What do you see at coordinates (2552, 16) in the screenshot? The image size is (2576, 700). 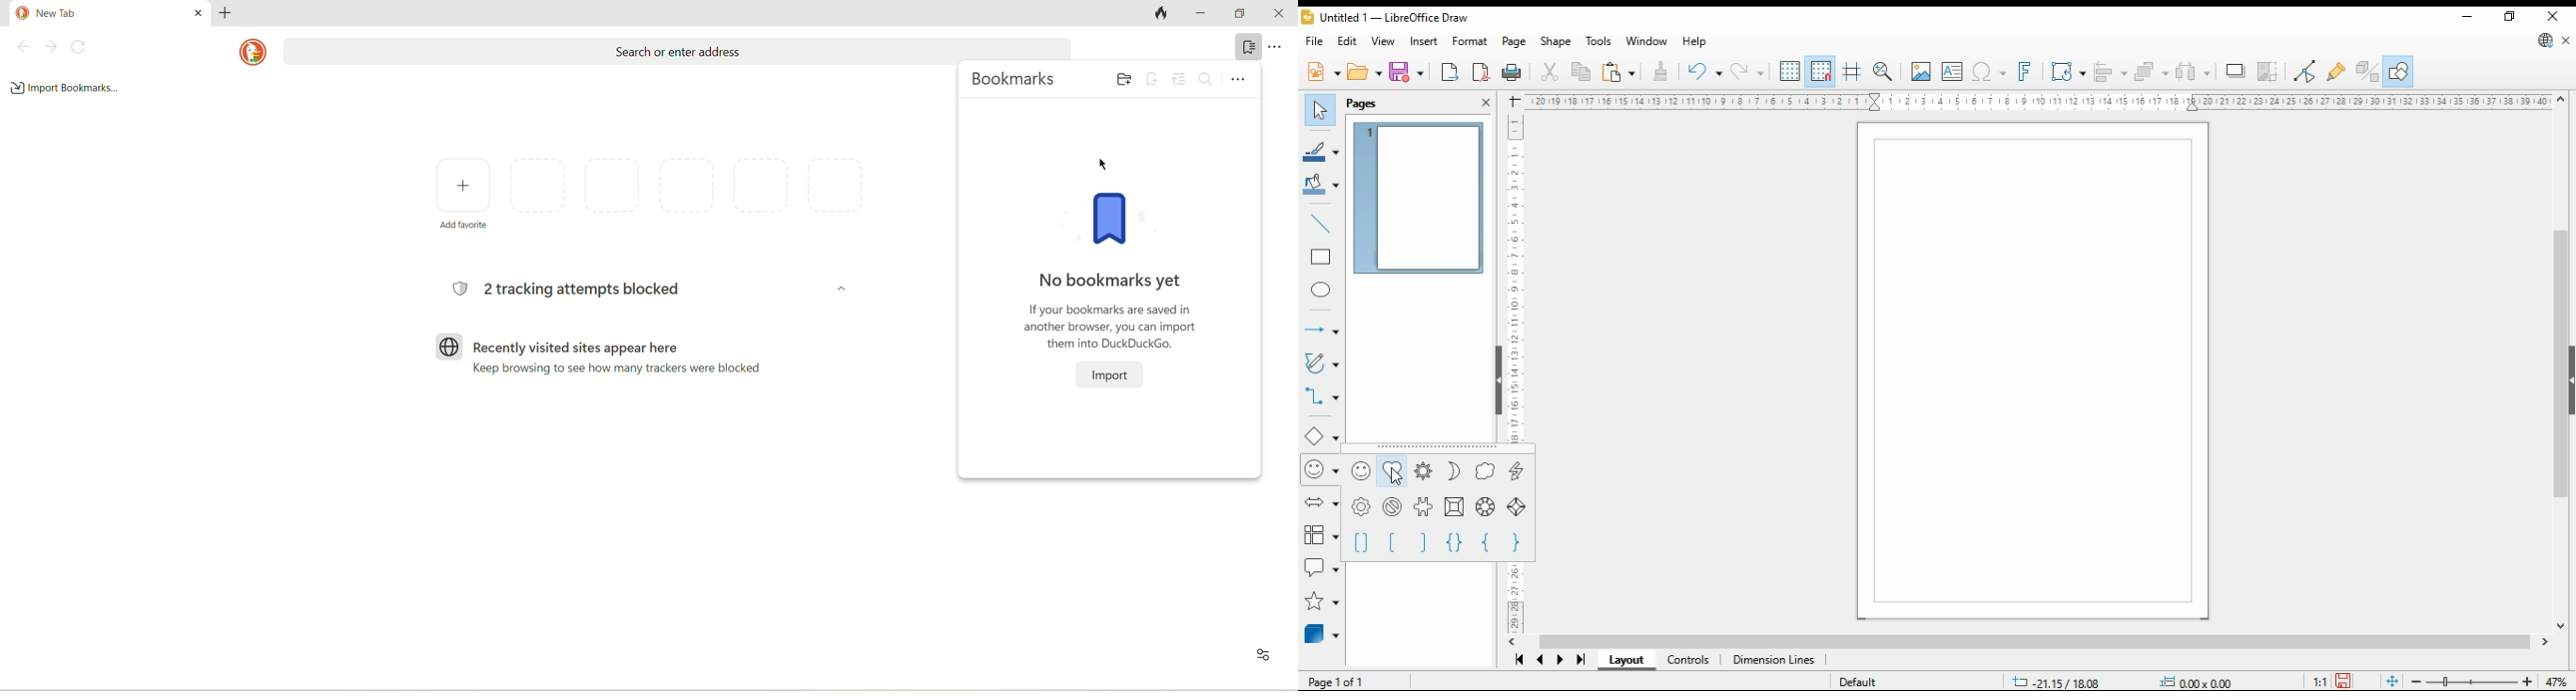 I see `close window` at bounding box center [2552, 16].